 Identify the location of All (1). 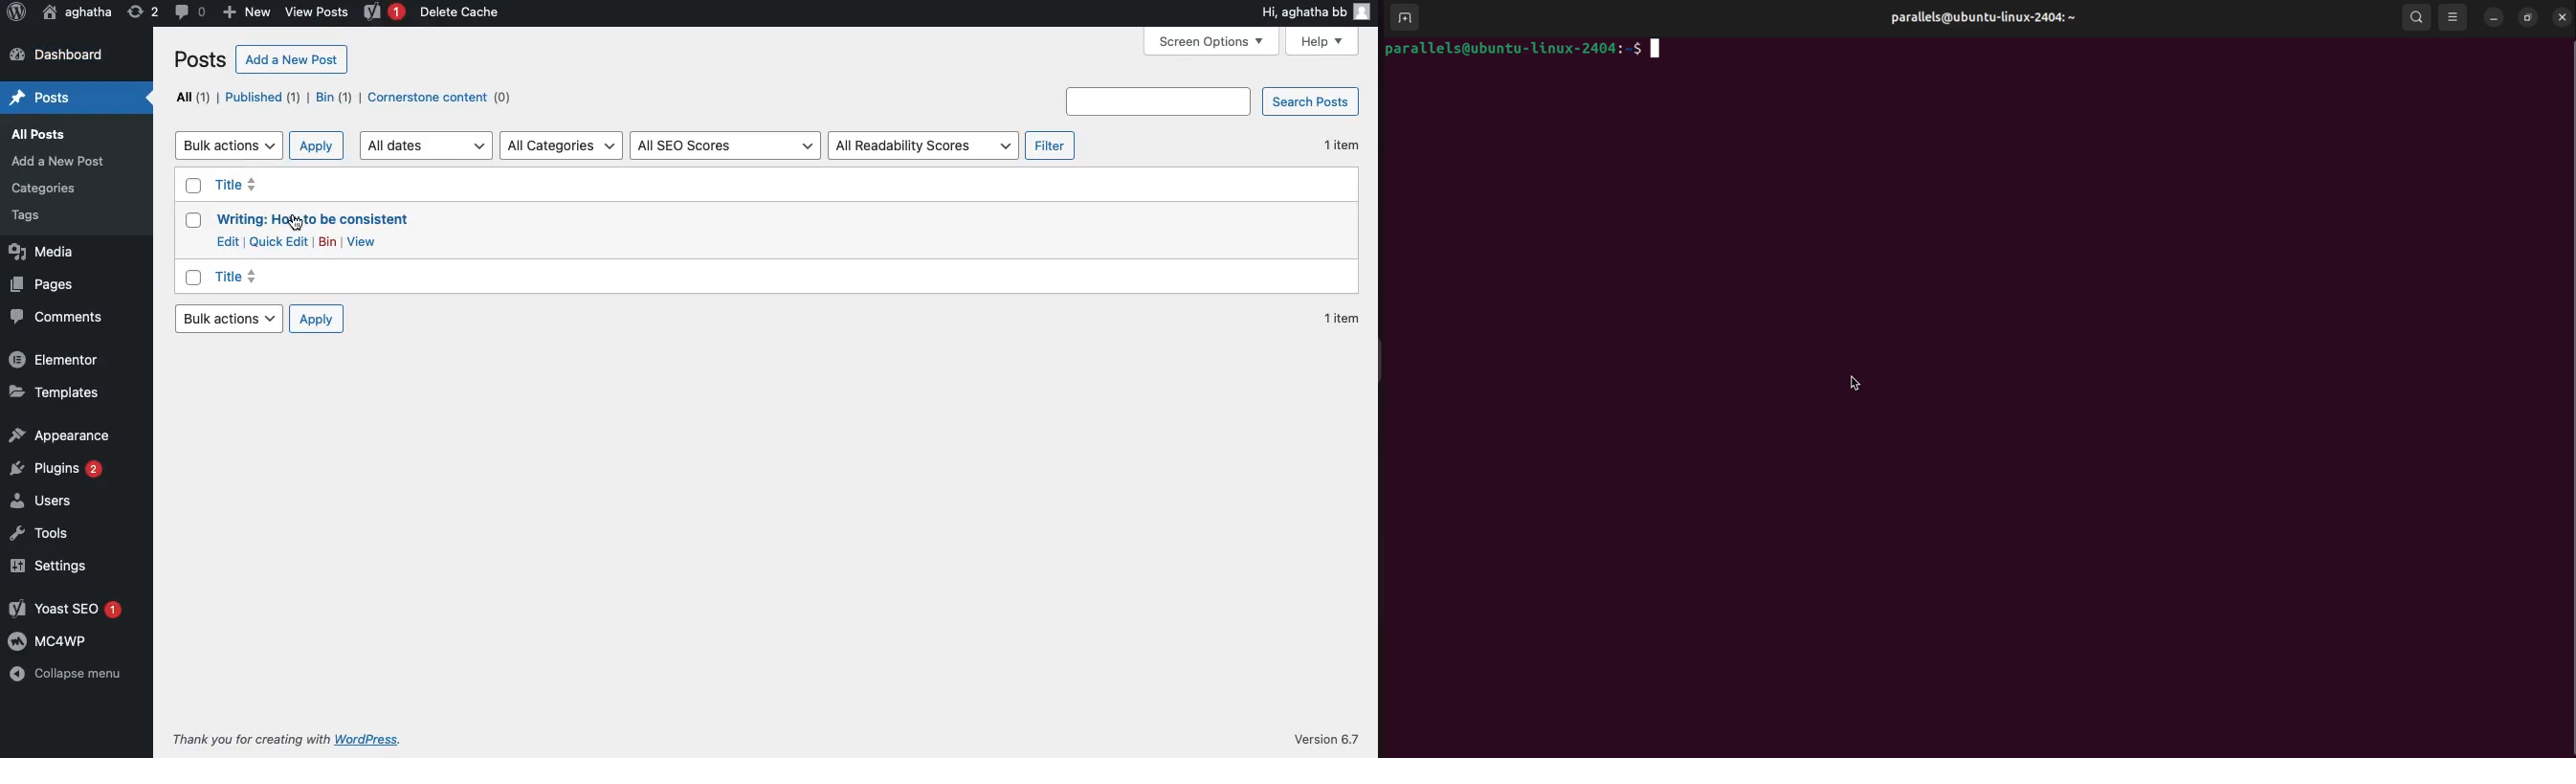
(190, 99).